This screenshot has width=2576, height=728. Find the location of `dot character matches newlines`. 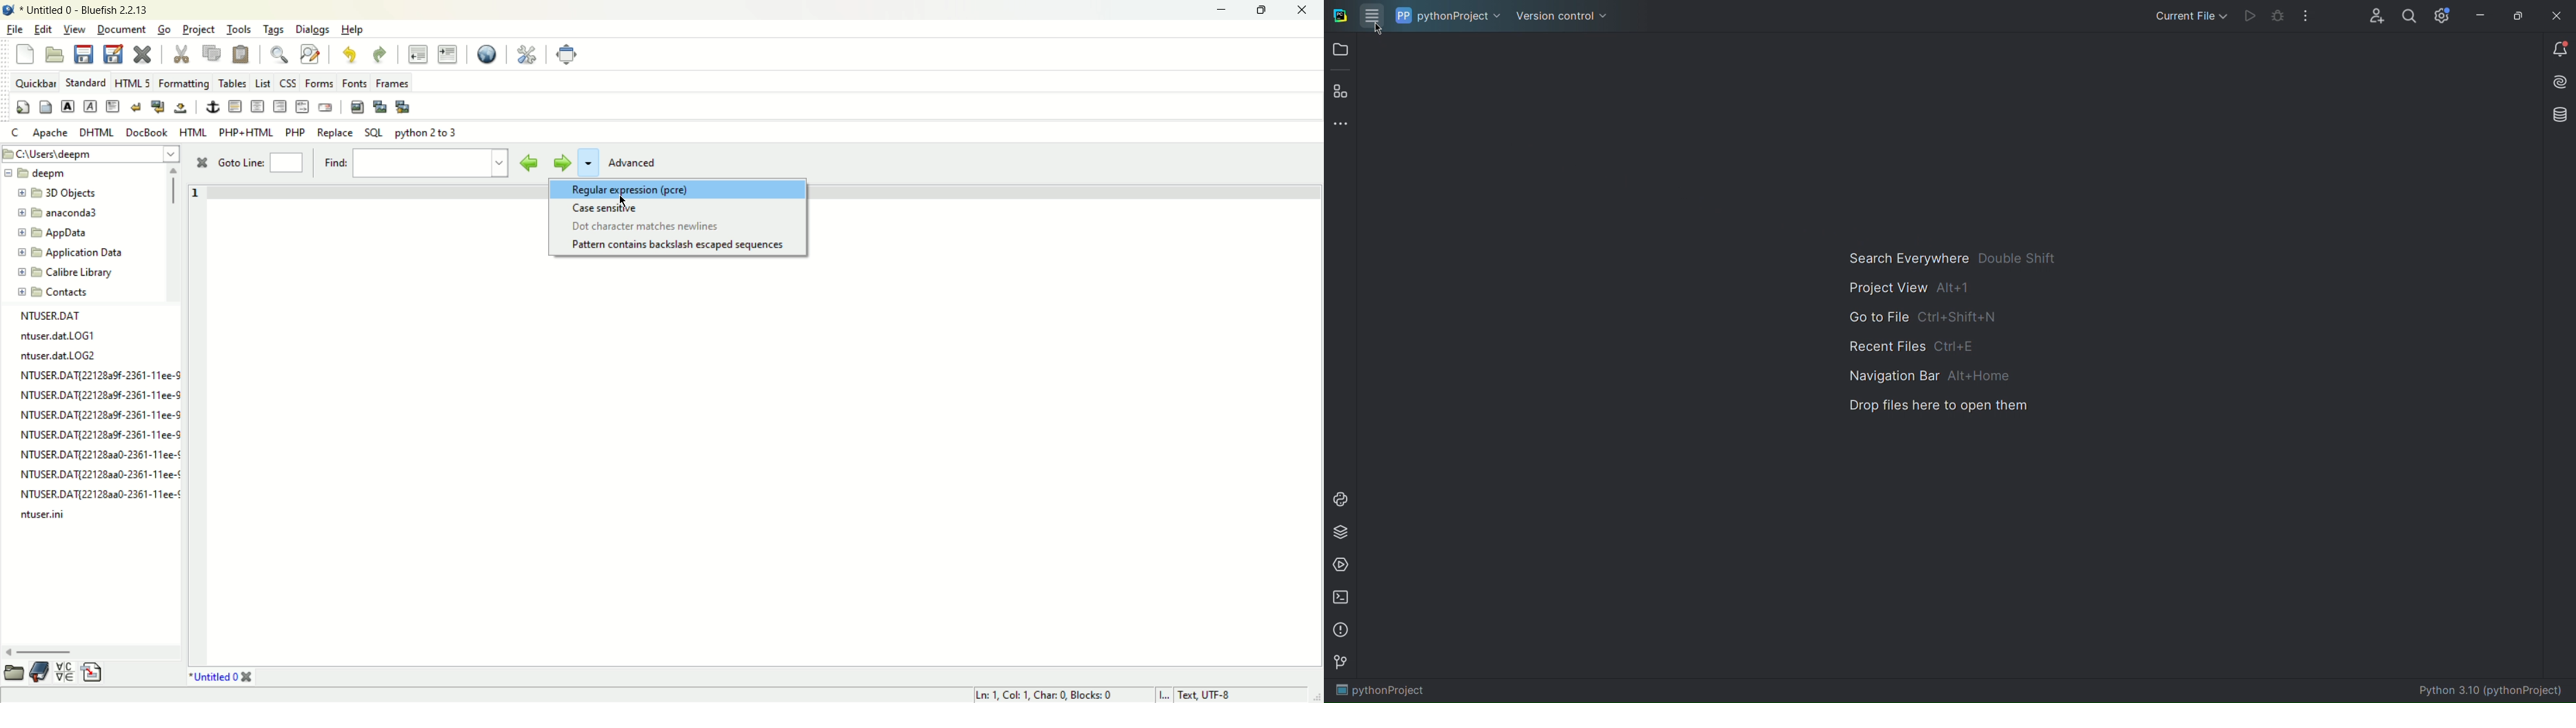

dot character matches newlines is located at coordinates (645, 226).